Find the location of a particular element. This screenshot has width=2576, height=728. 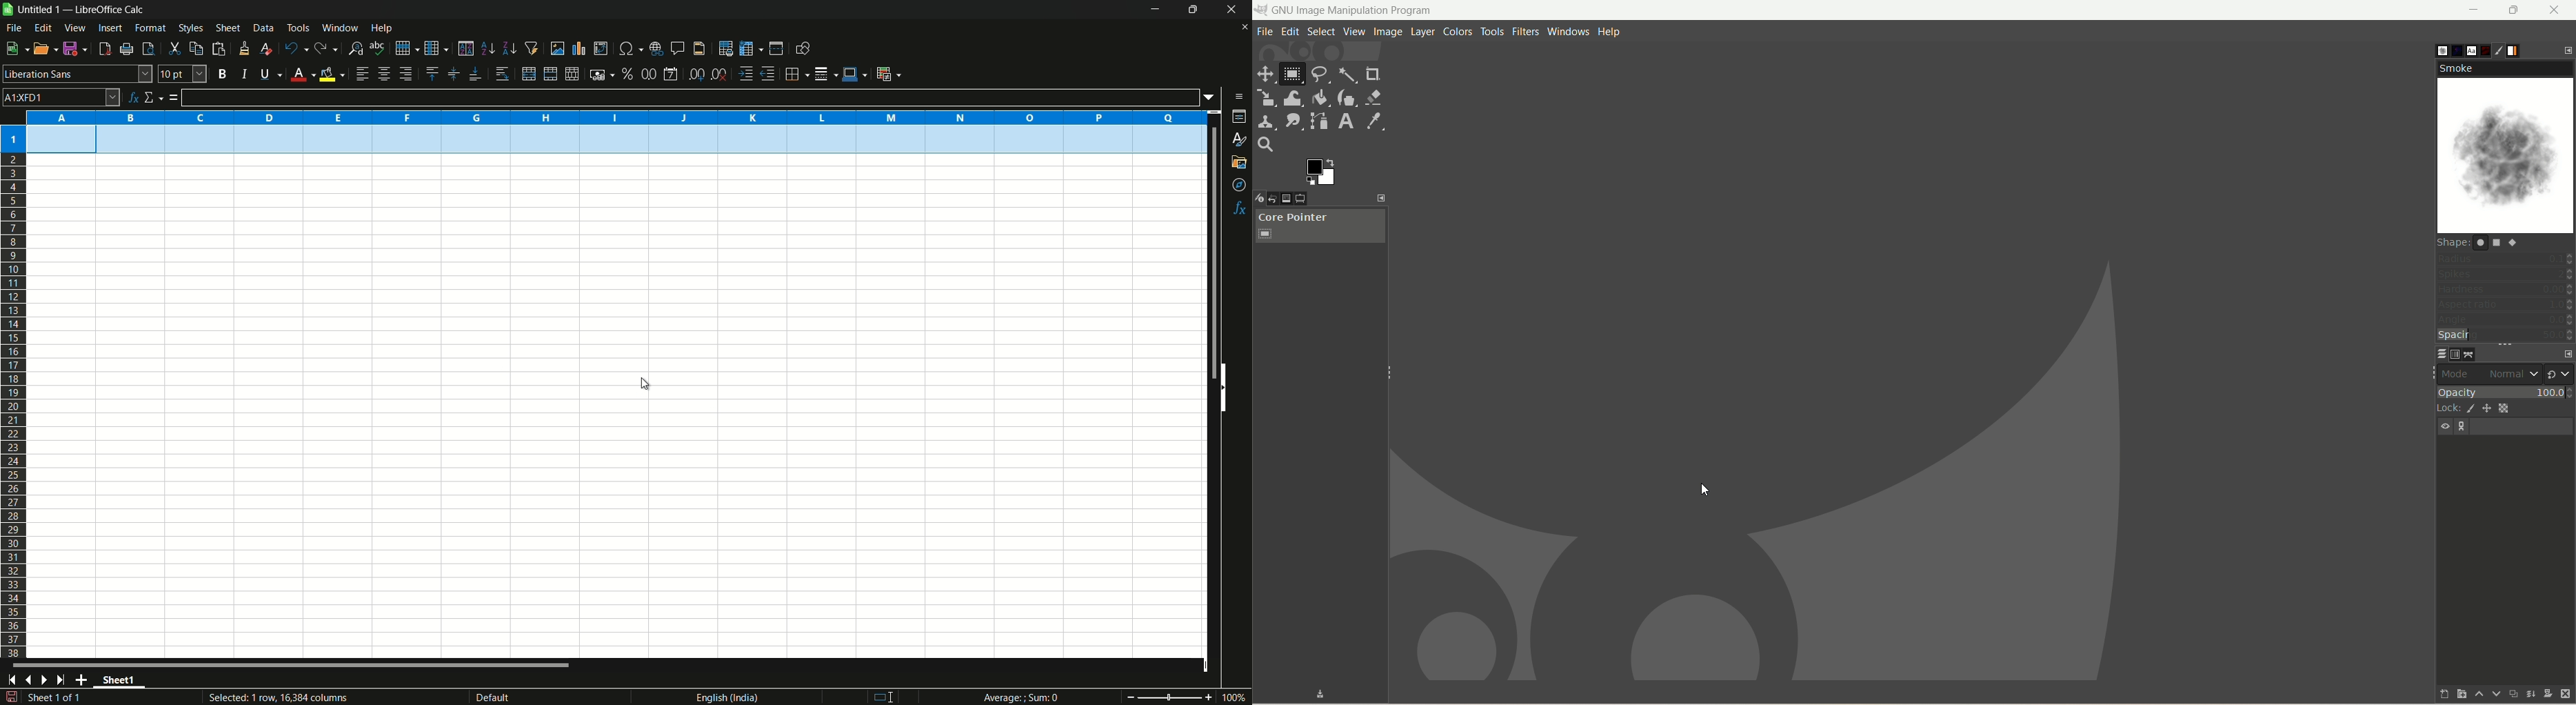

clone formatting is located at coordinates (244, 48).